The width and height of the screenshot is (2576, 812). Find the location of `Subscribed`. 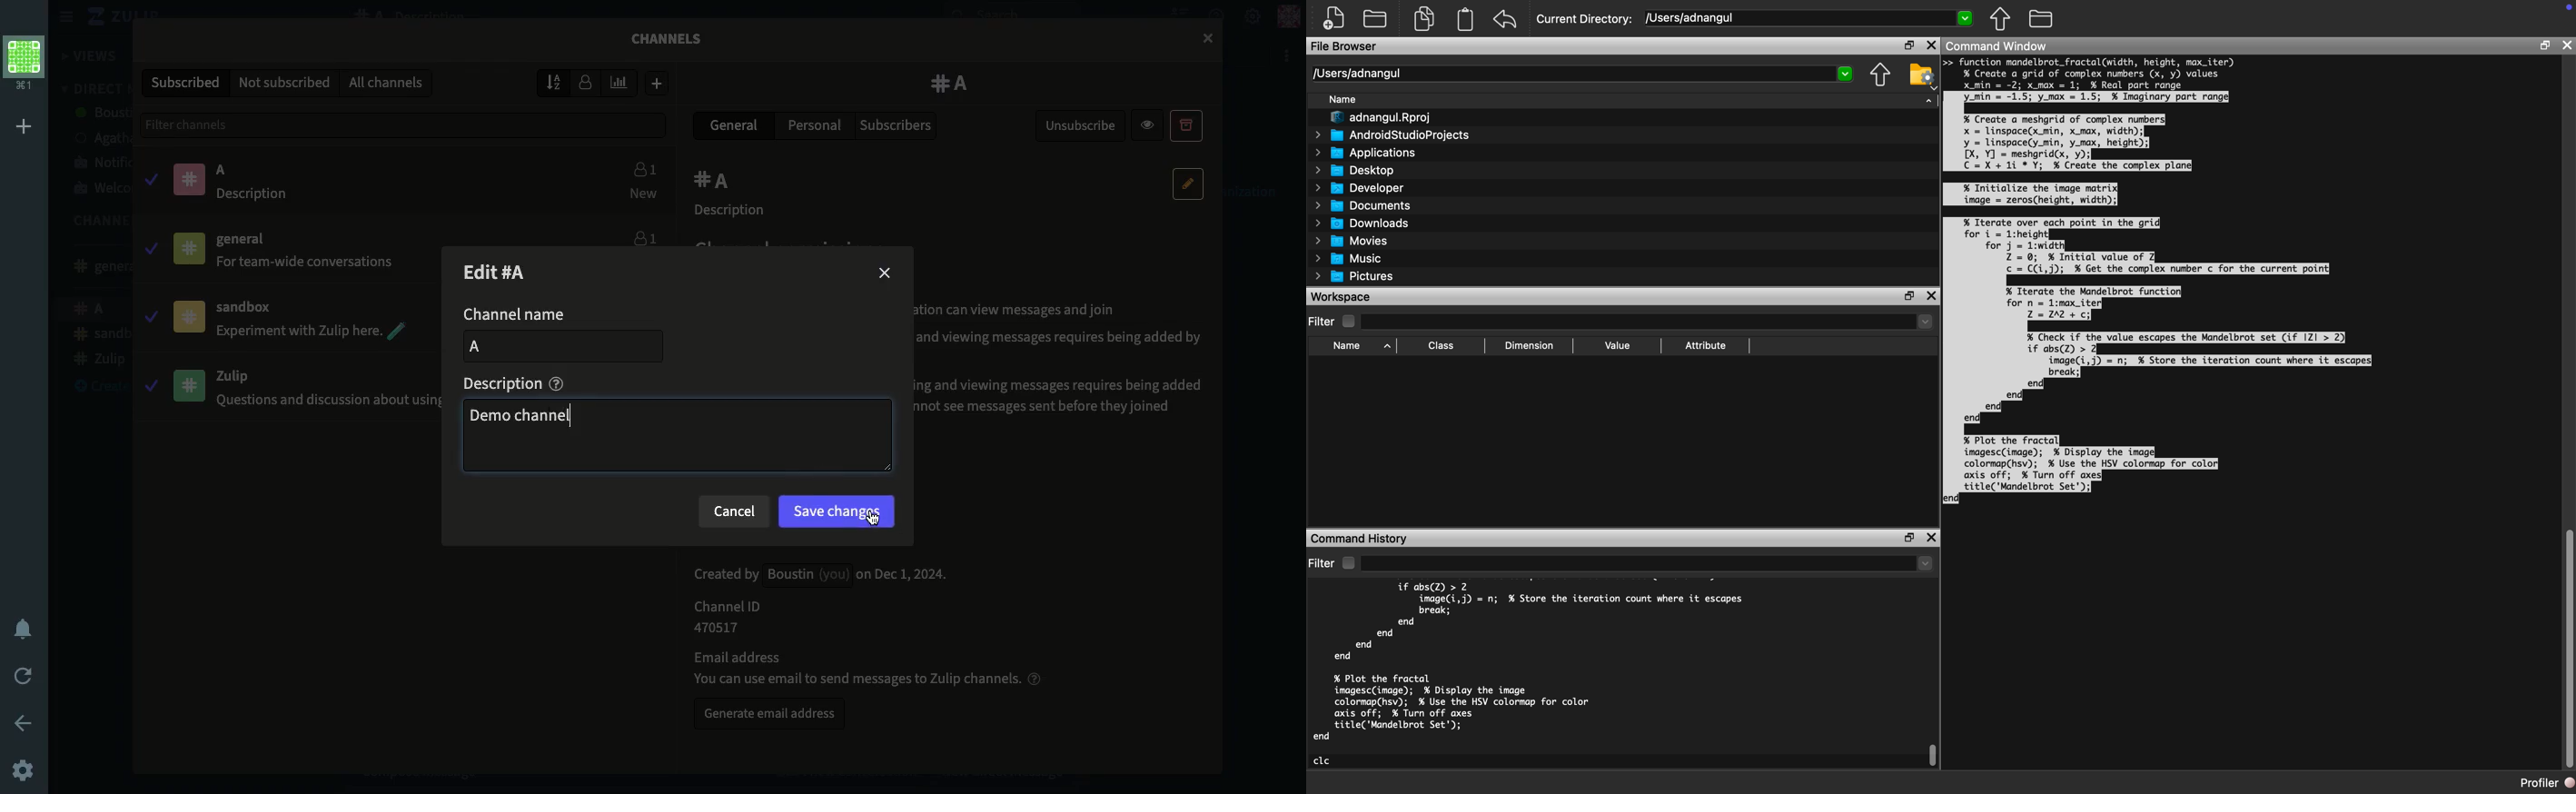

Subscribed is located at coordinates (188, 83).